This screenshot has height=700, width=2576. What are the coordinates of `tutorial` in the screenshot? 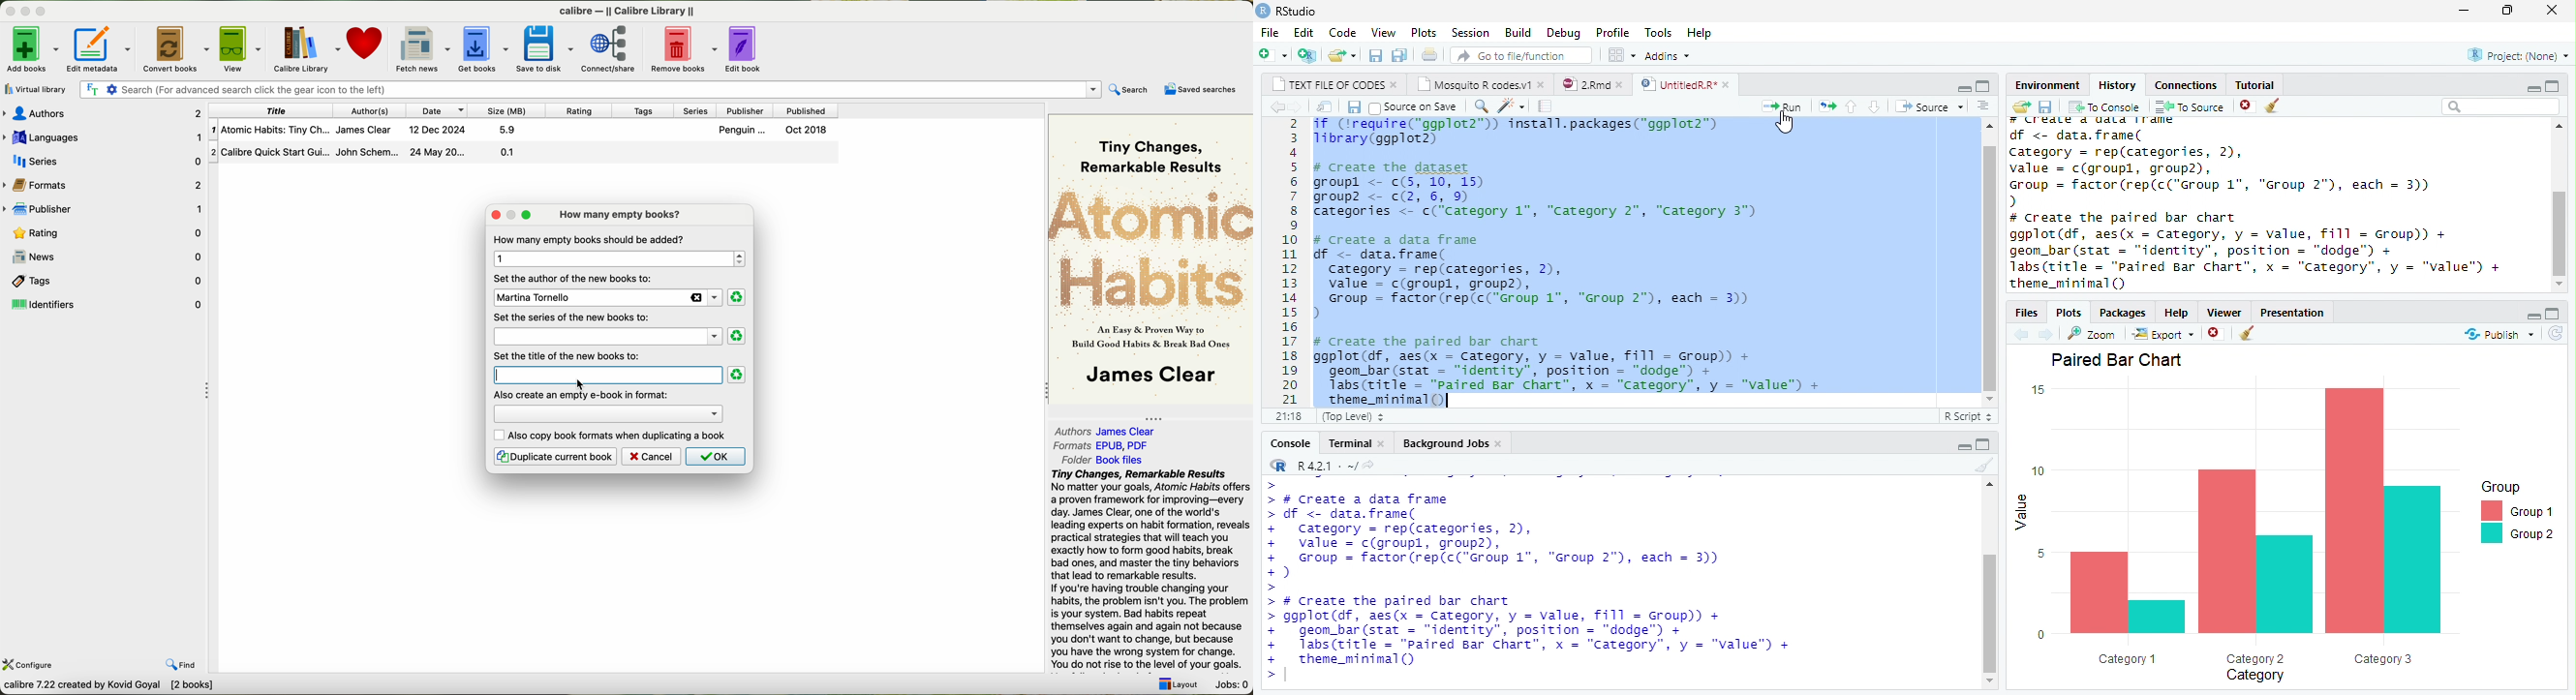 It's located at (2265, 85).